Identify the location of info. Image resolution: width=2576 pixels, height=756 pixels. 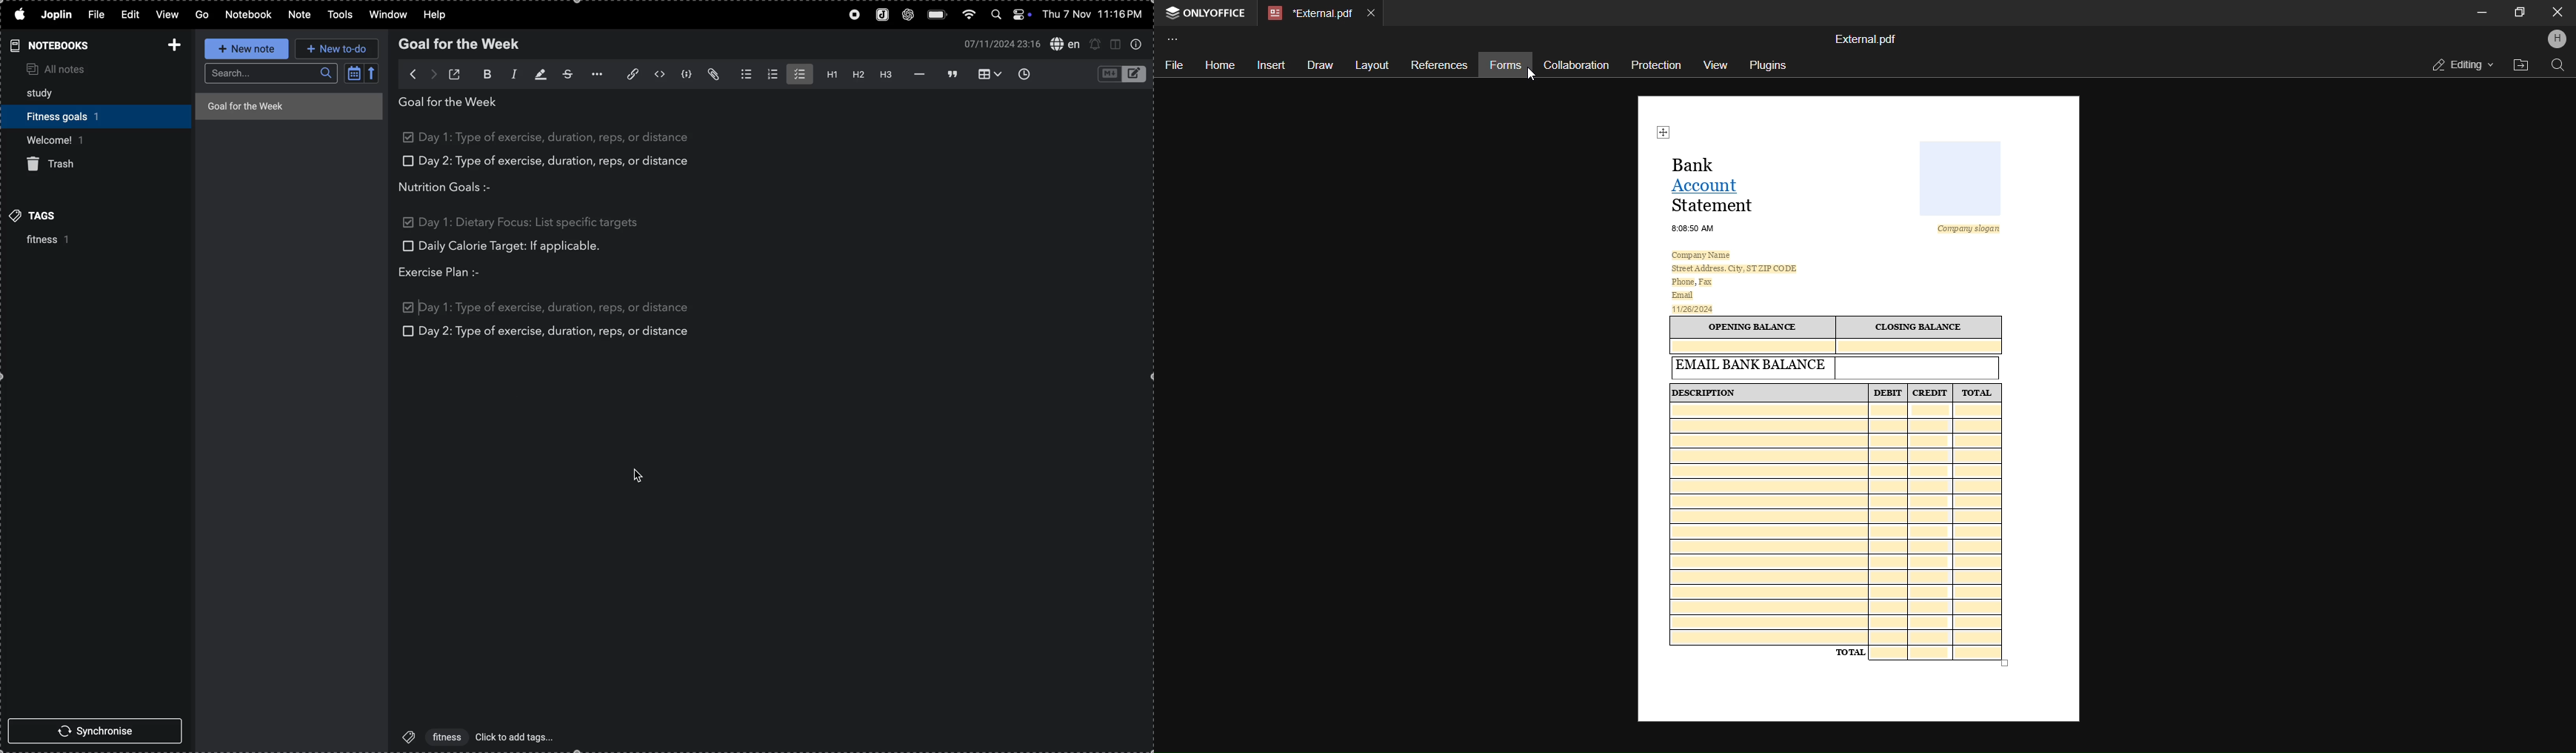
(1138, 45).